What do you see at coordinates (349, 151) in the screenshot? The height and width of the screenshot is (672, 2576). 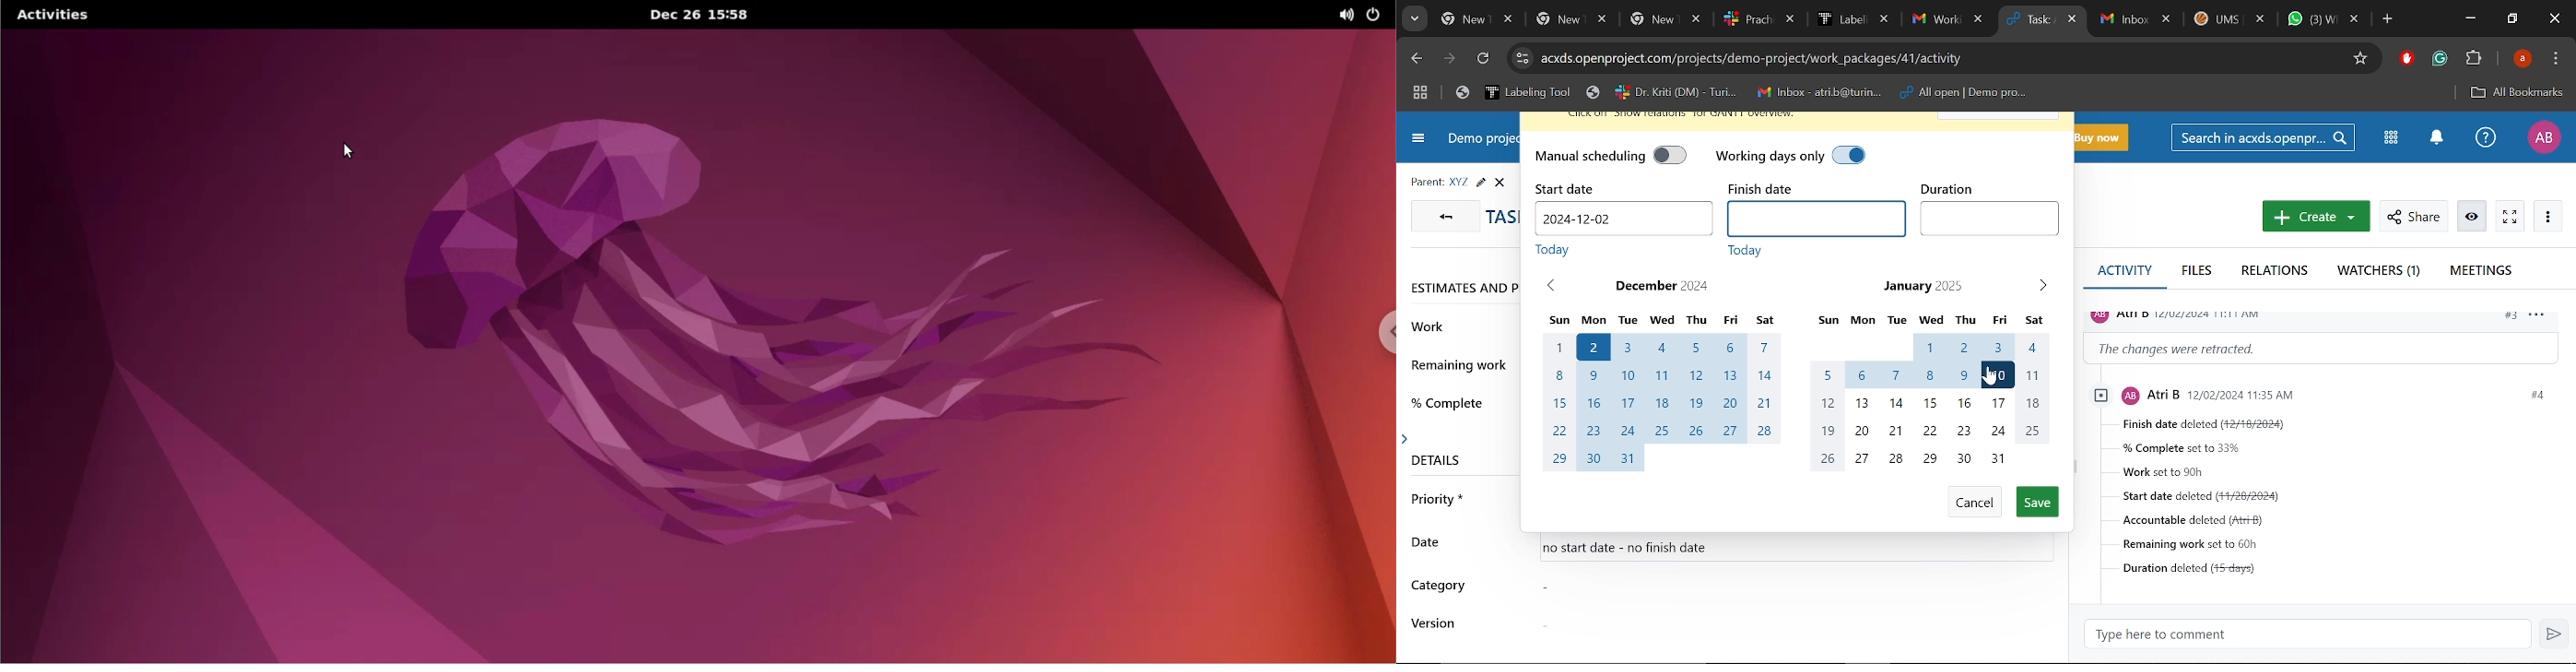 I see `cursor` at bounding box center [349, 151].